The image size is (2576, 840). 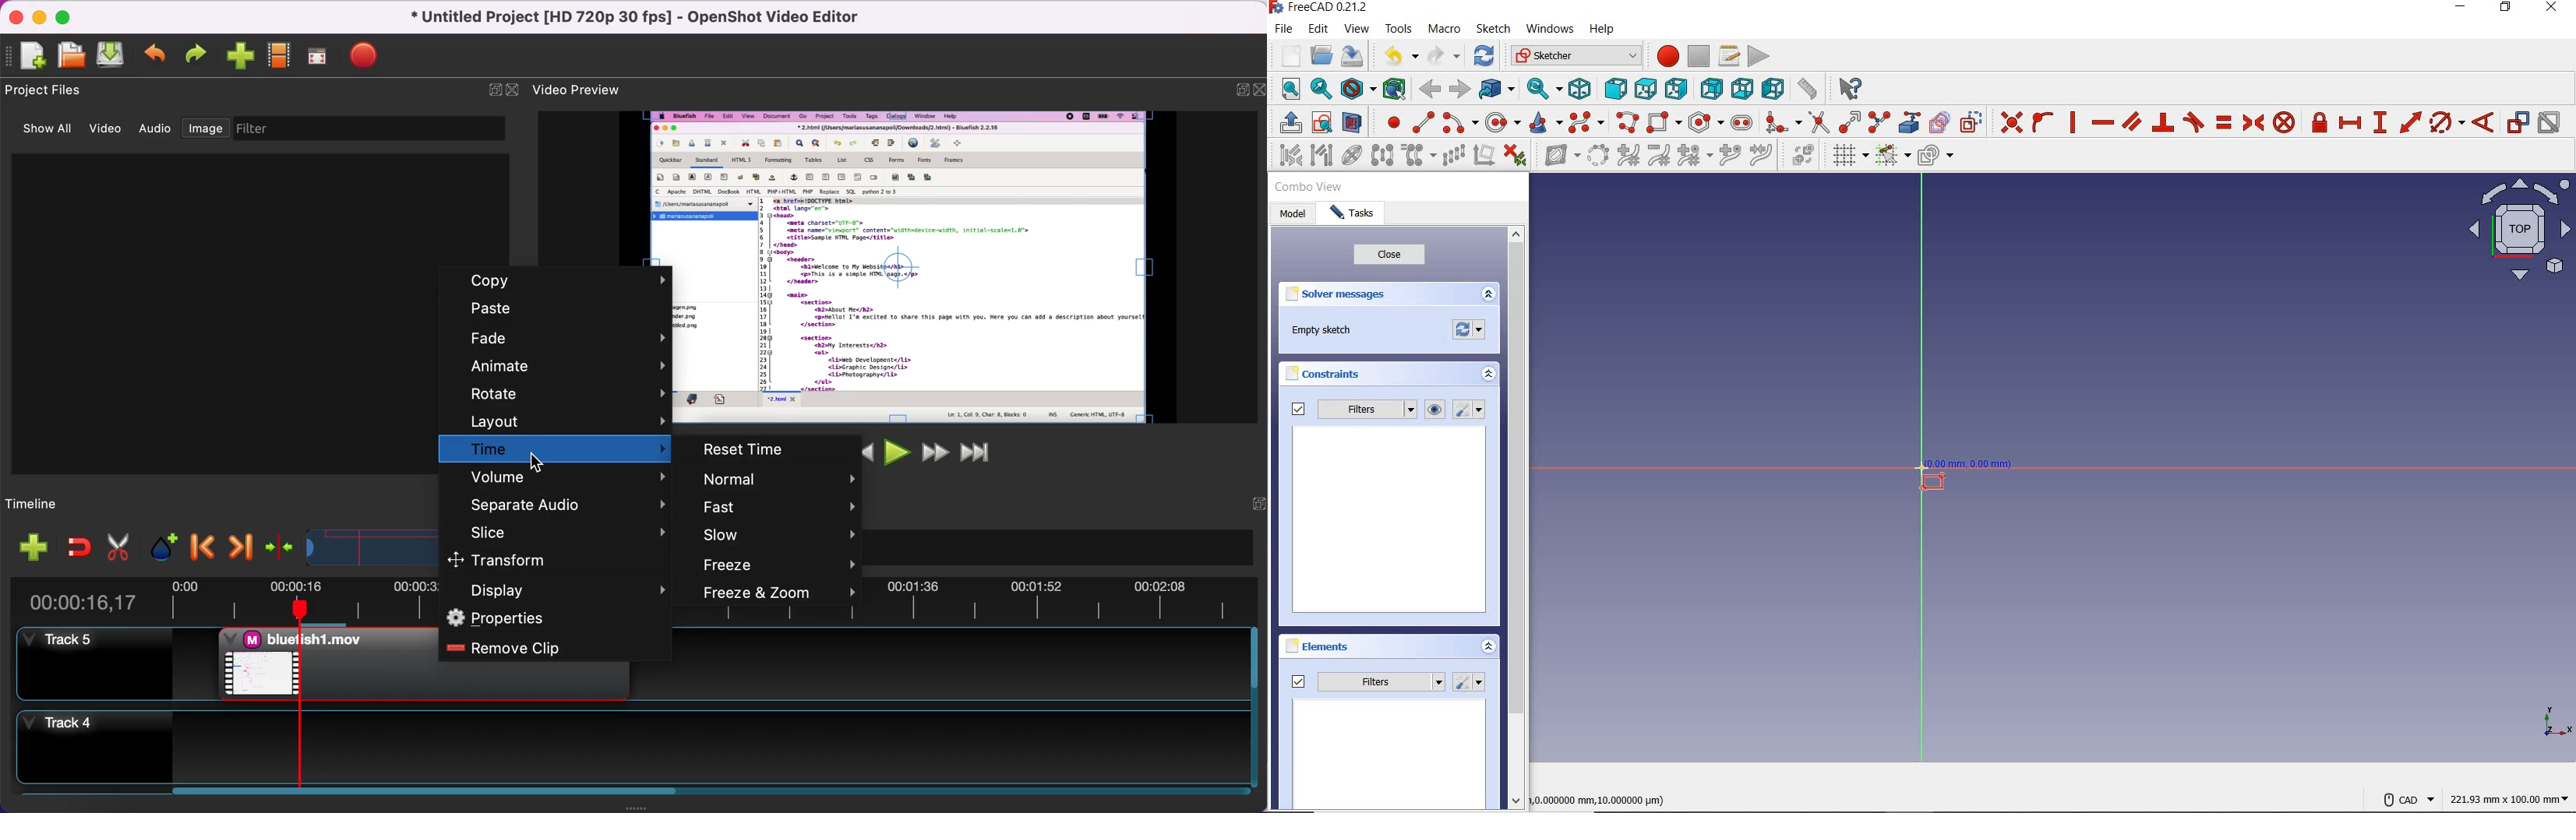 I want to click on create line, so click(x=1423, y=122).